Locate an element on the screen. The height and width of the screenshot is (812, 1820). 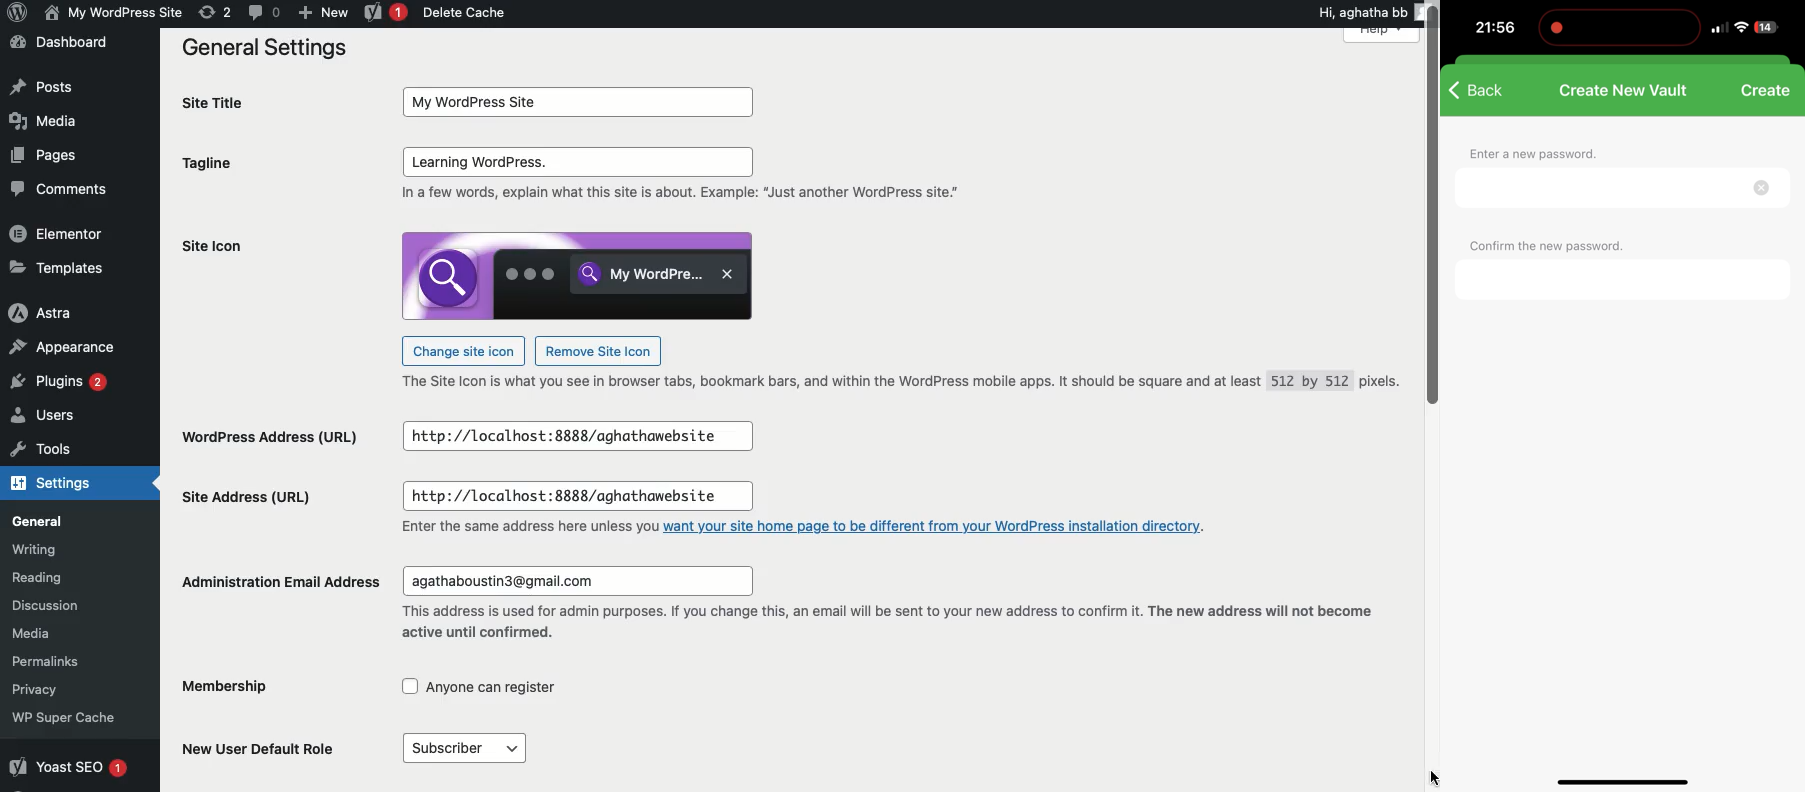
21:56 is located at coordinates (1494, 29).